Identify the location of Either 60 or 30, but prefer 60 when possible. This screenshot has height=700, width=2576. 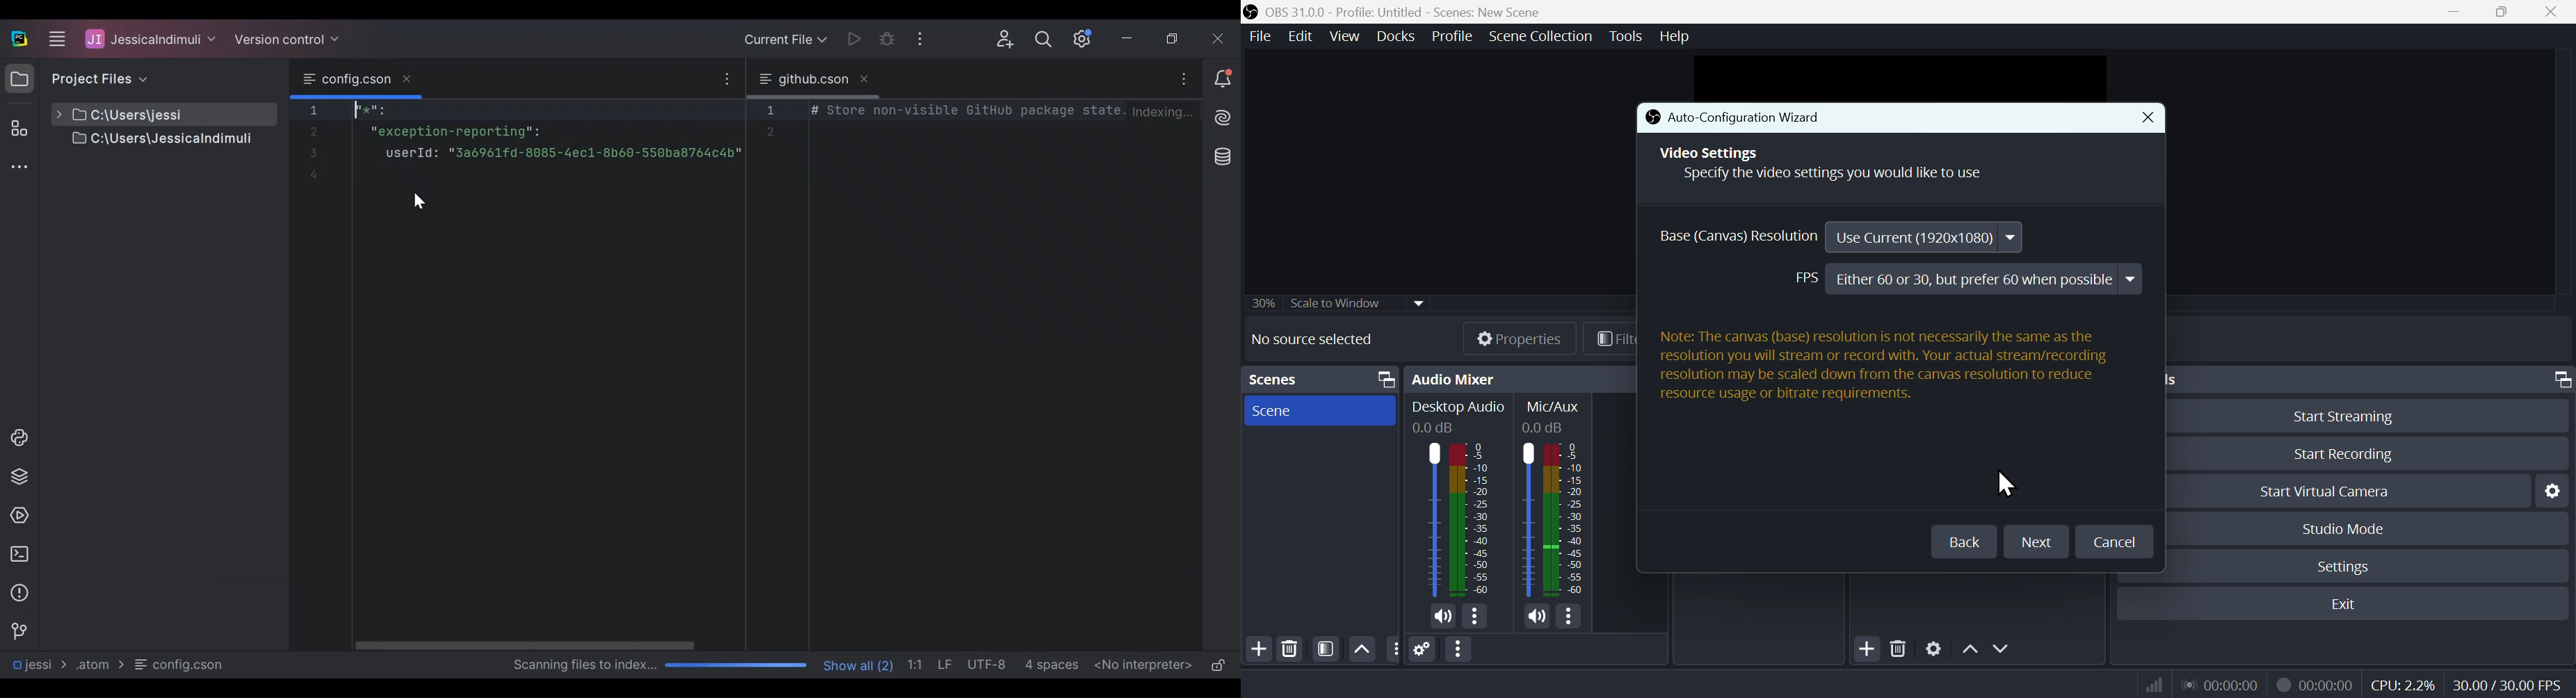
(1986, 279).